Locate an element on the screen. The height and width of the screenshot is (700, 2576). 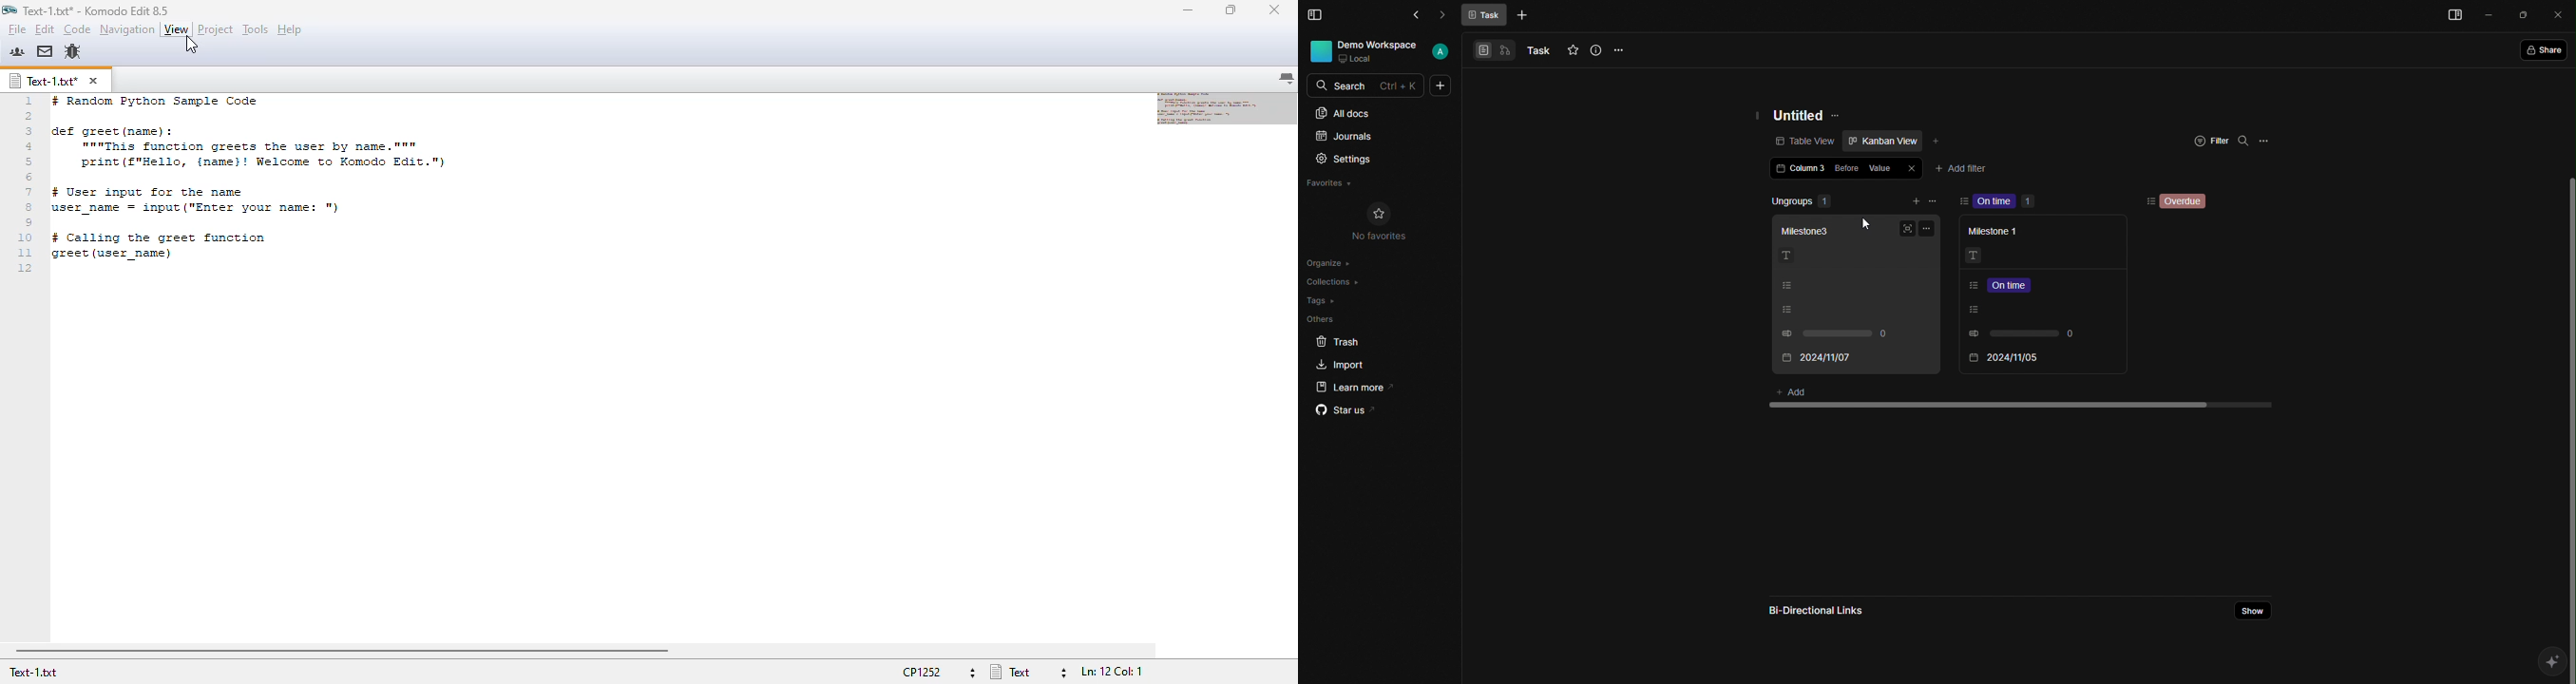
scroll is located at coordinates (2024, 404).